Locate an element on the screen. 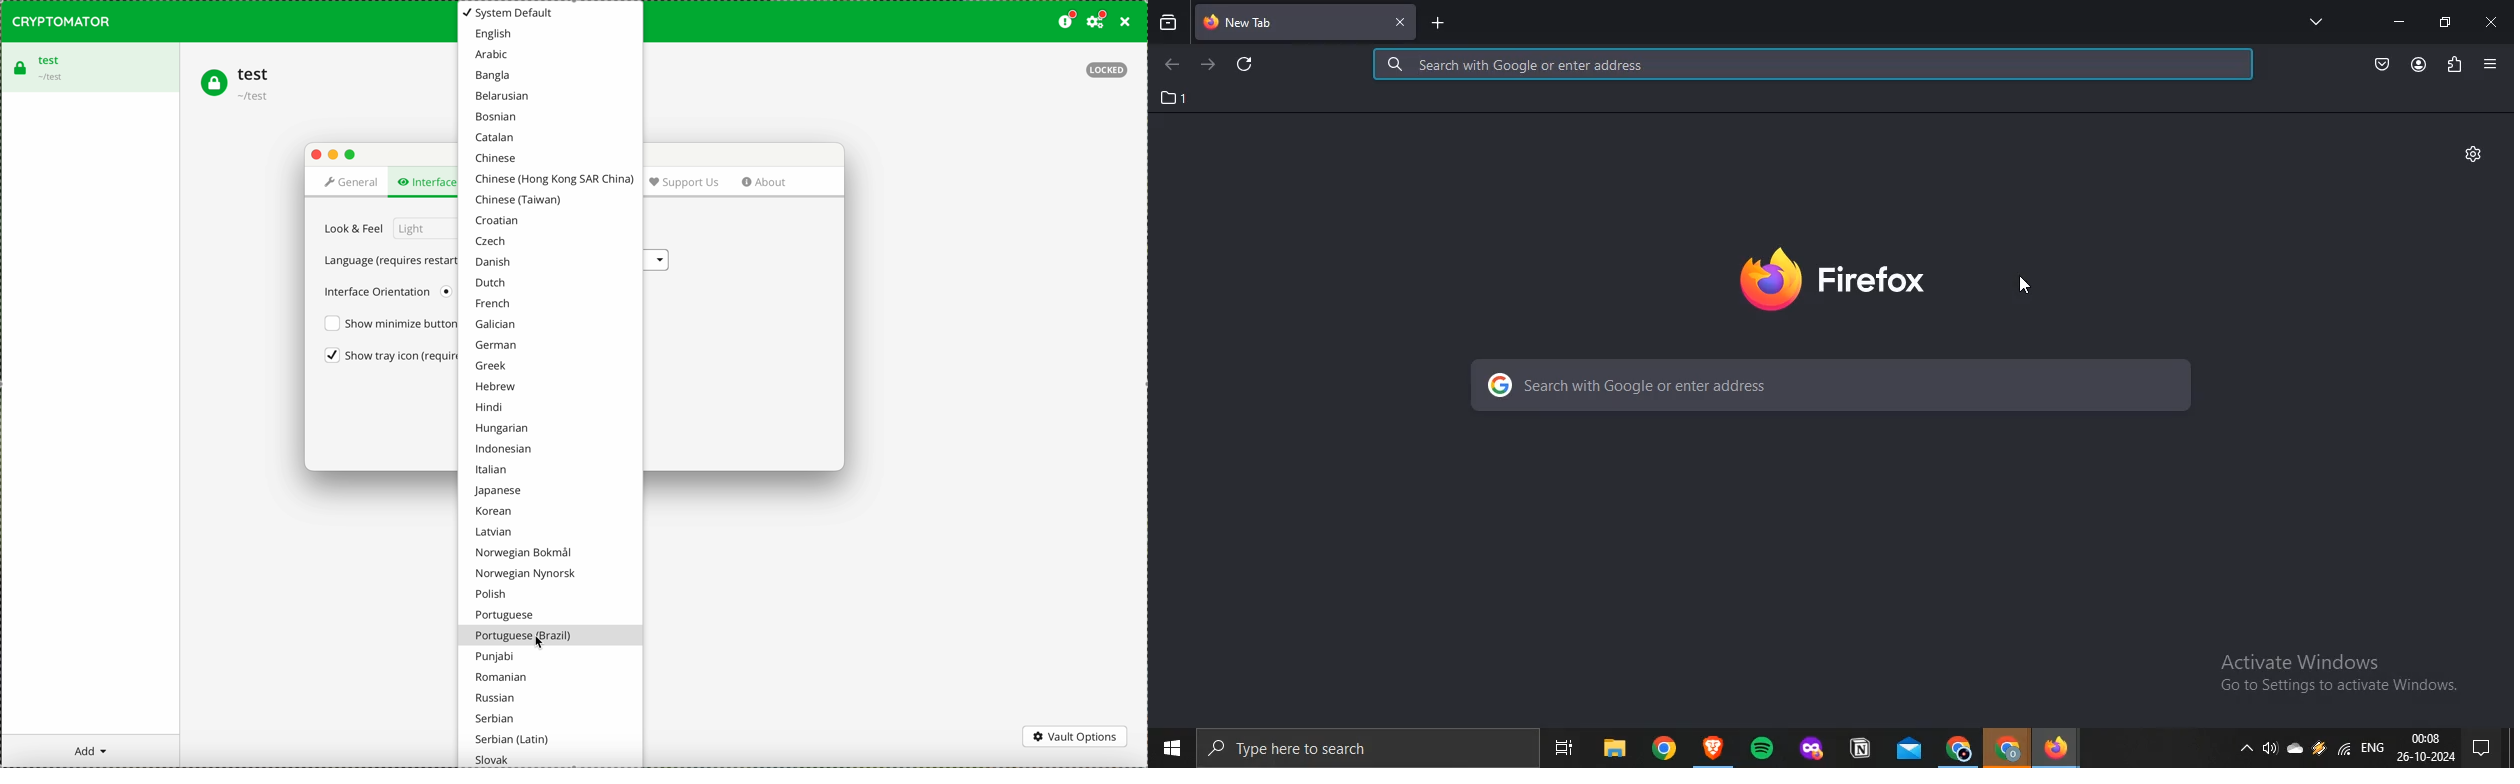 This screenshot has width=2520, height=784. russian is located at coordinates (495, 699).